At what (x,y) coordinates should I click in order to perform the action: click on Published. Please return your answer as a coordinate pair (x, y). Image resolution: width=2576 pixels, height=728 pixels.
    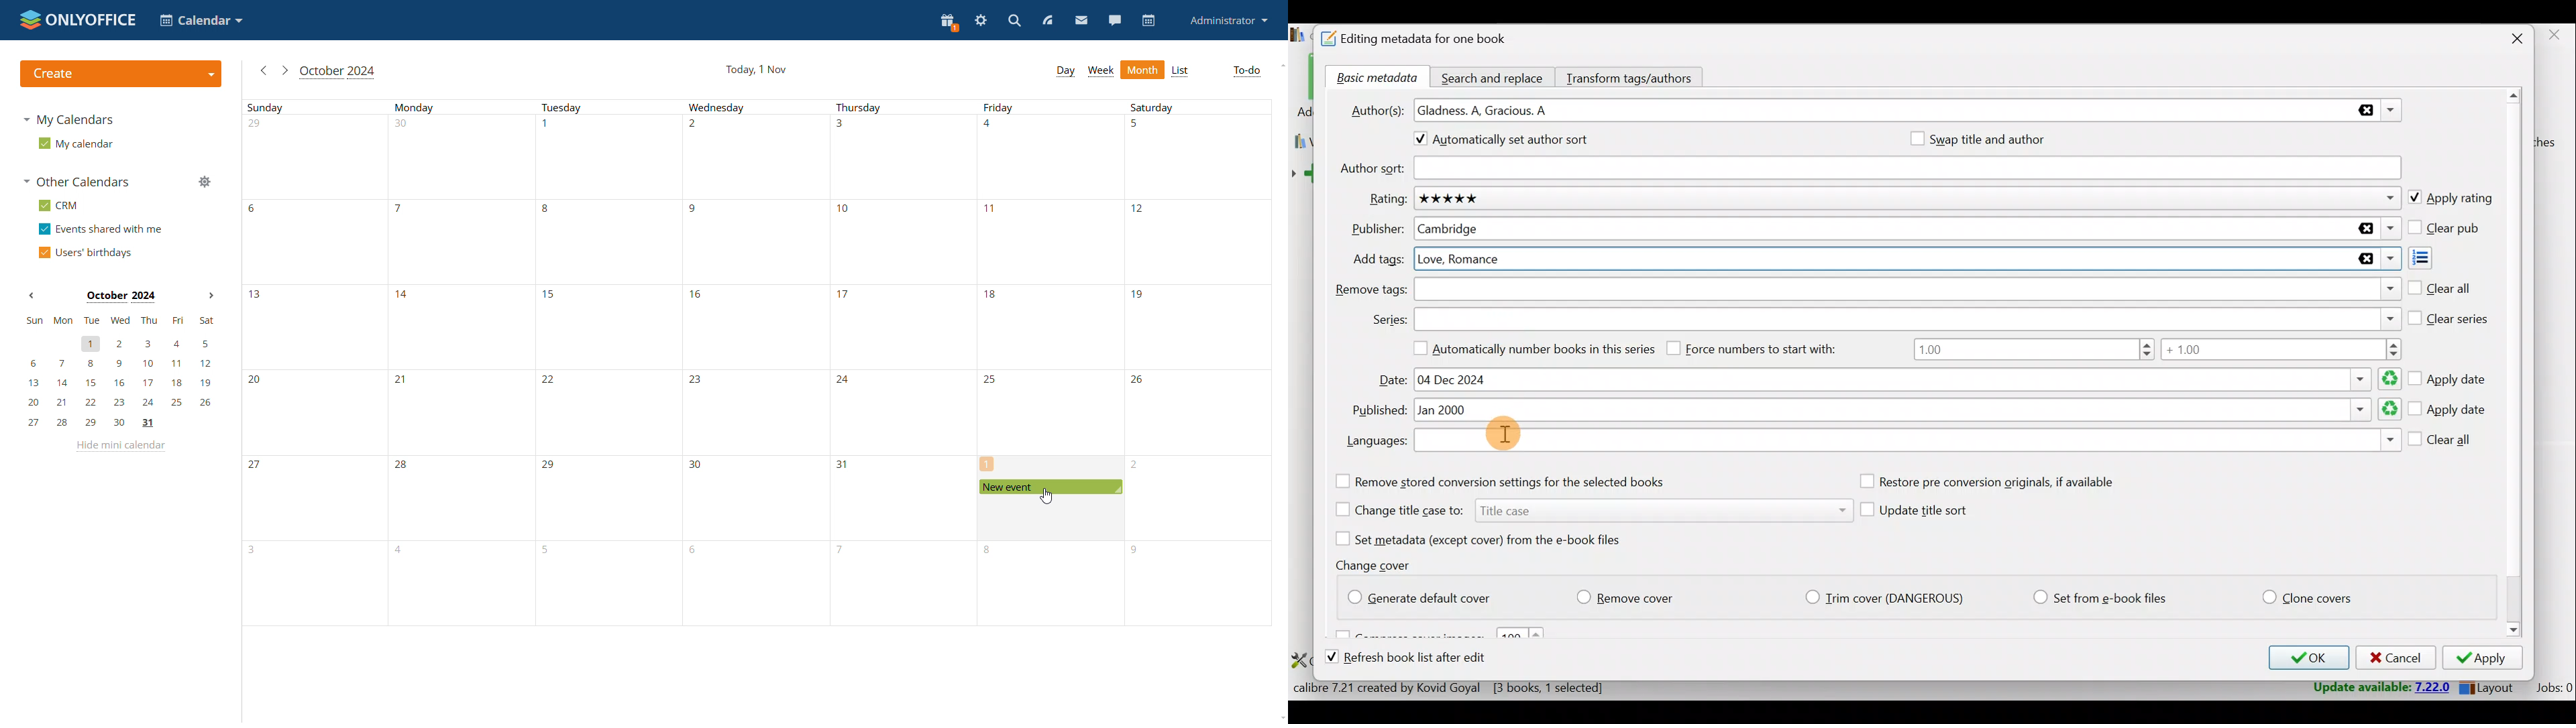
    Looking at the image, I should click on (1909, 411).